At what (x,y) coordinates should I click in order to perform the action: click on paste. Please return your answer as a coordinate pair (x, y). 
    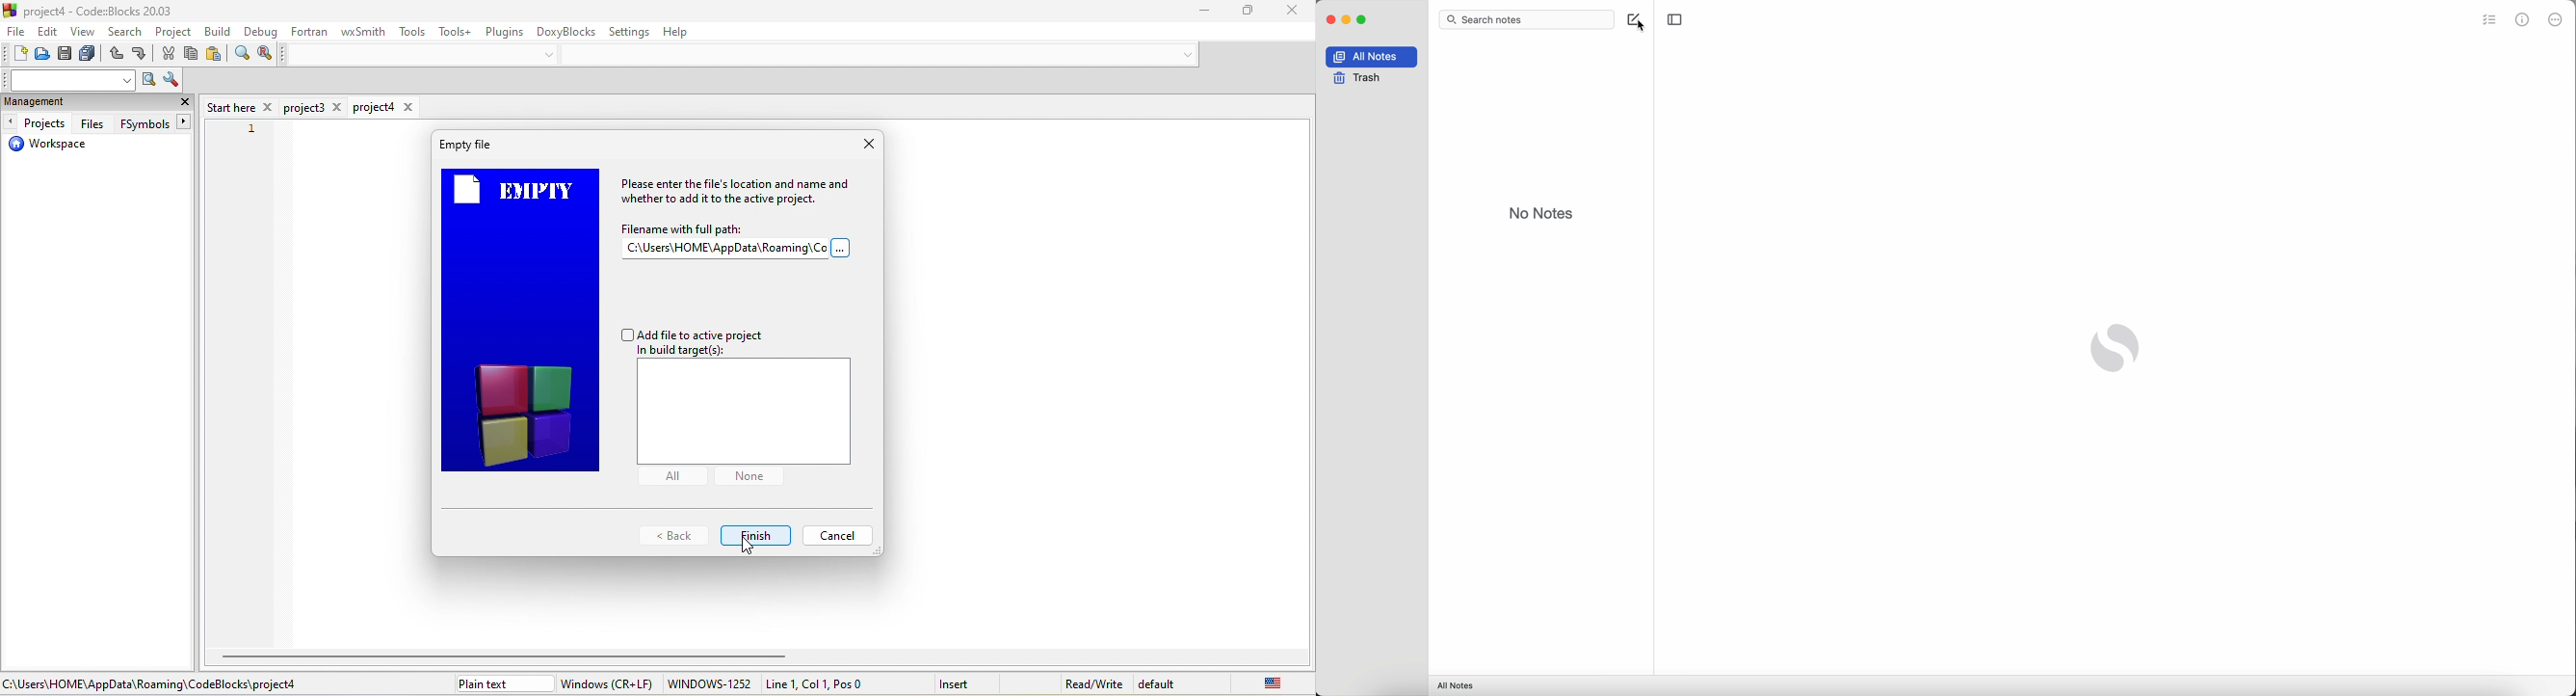
    Looking at the image, I should click on (215, 56).